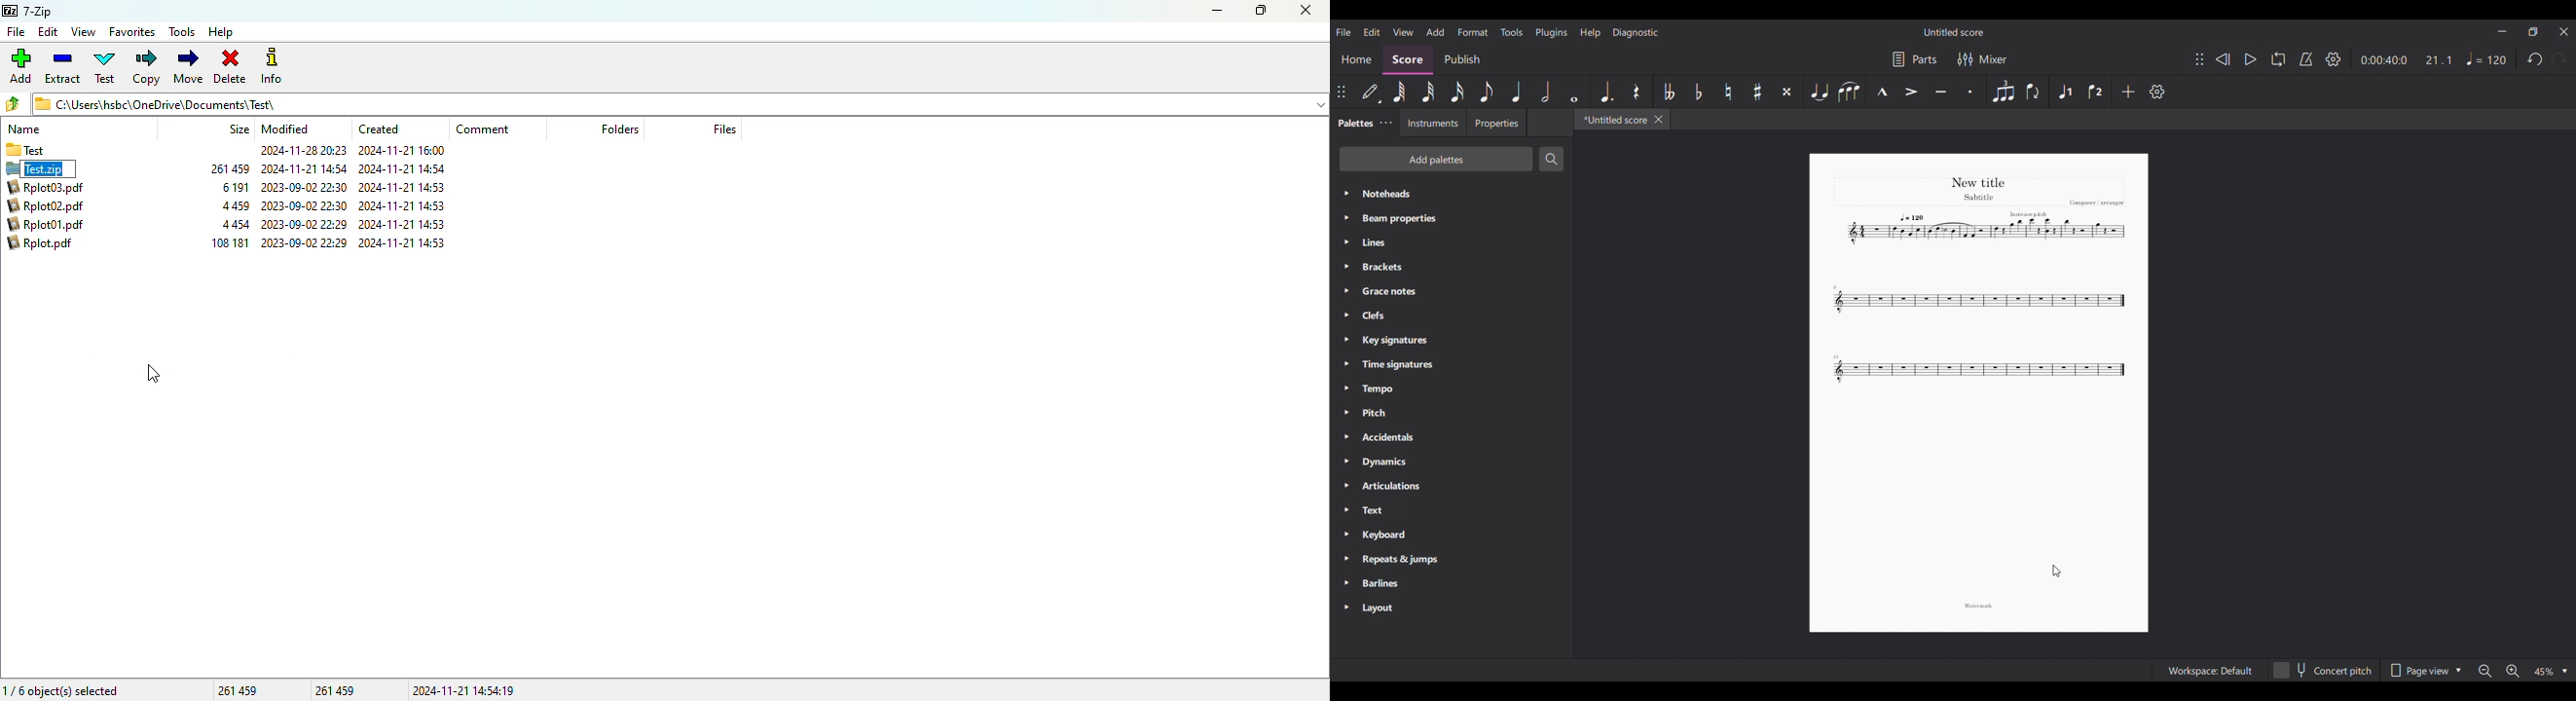 This screenshot has width=2576, height=728. Describe the element at coordinates (1606, 92) in the screenshot. I see `Augmentation dot` at that location.